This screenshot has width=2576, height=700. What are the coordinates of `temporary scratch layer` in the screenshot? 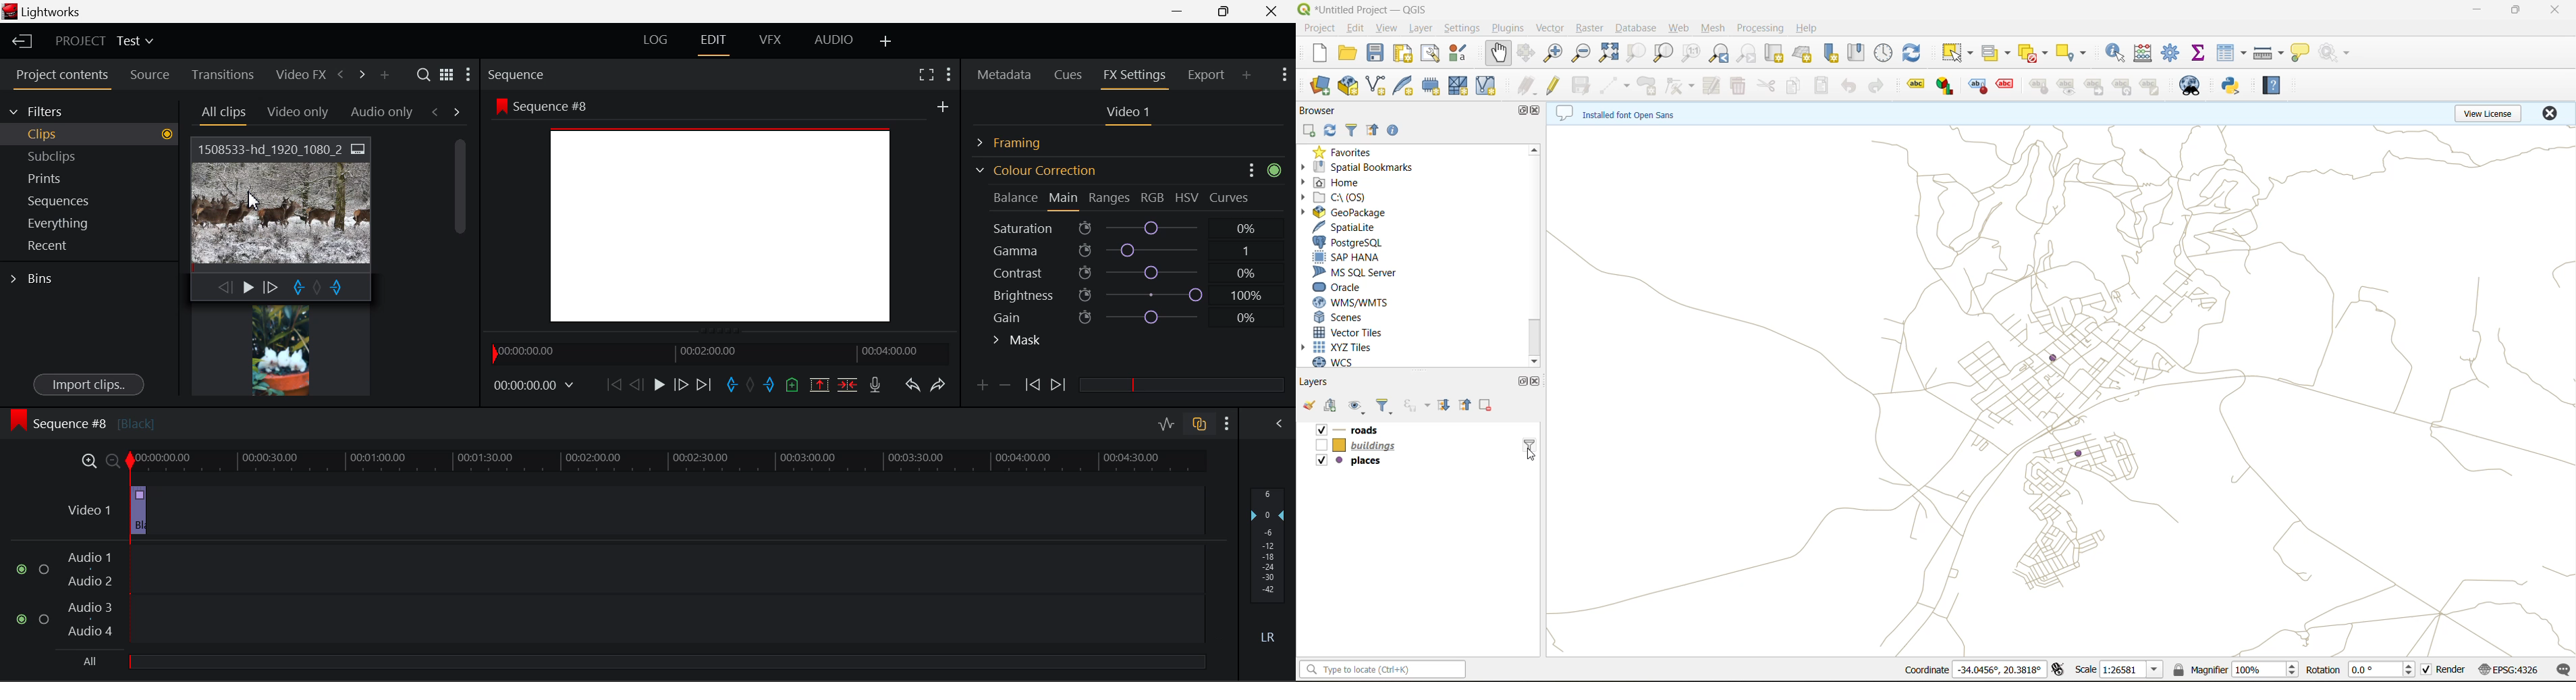 It's located at (1432, 87).